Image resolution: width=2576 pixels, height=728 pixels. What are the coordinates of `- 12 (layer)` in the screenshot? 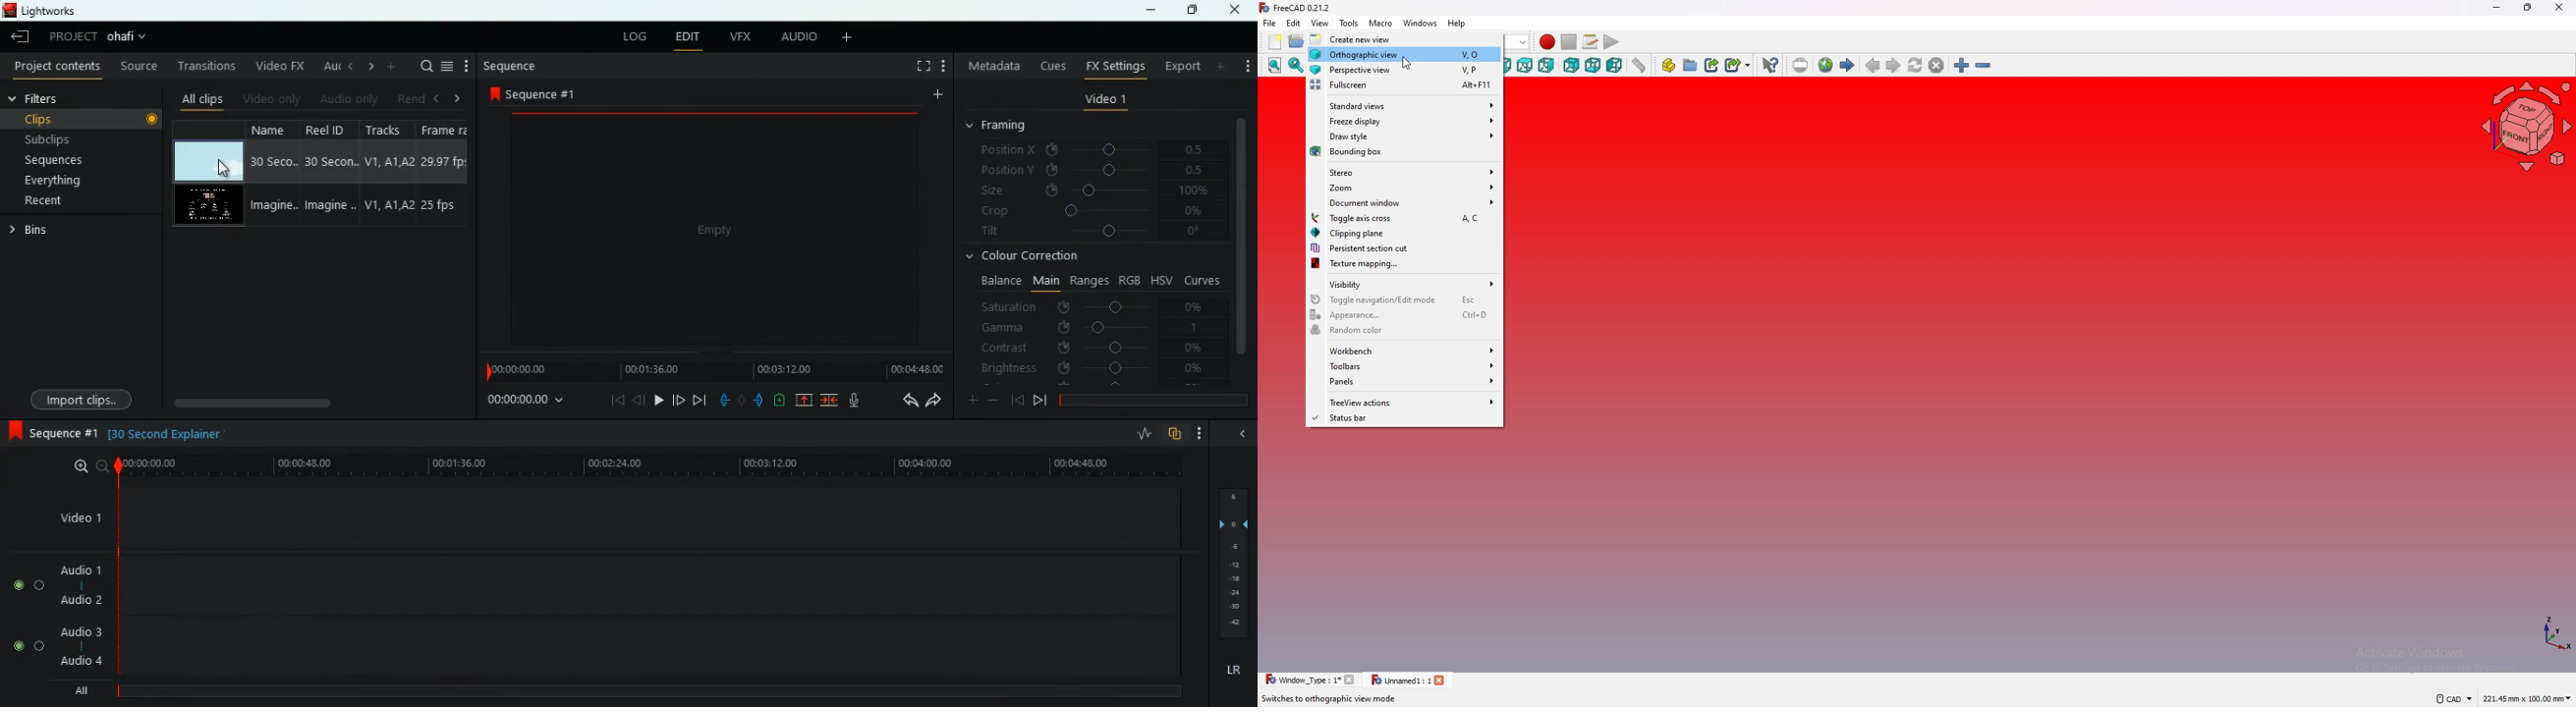 It's located at (1236, 564).